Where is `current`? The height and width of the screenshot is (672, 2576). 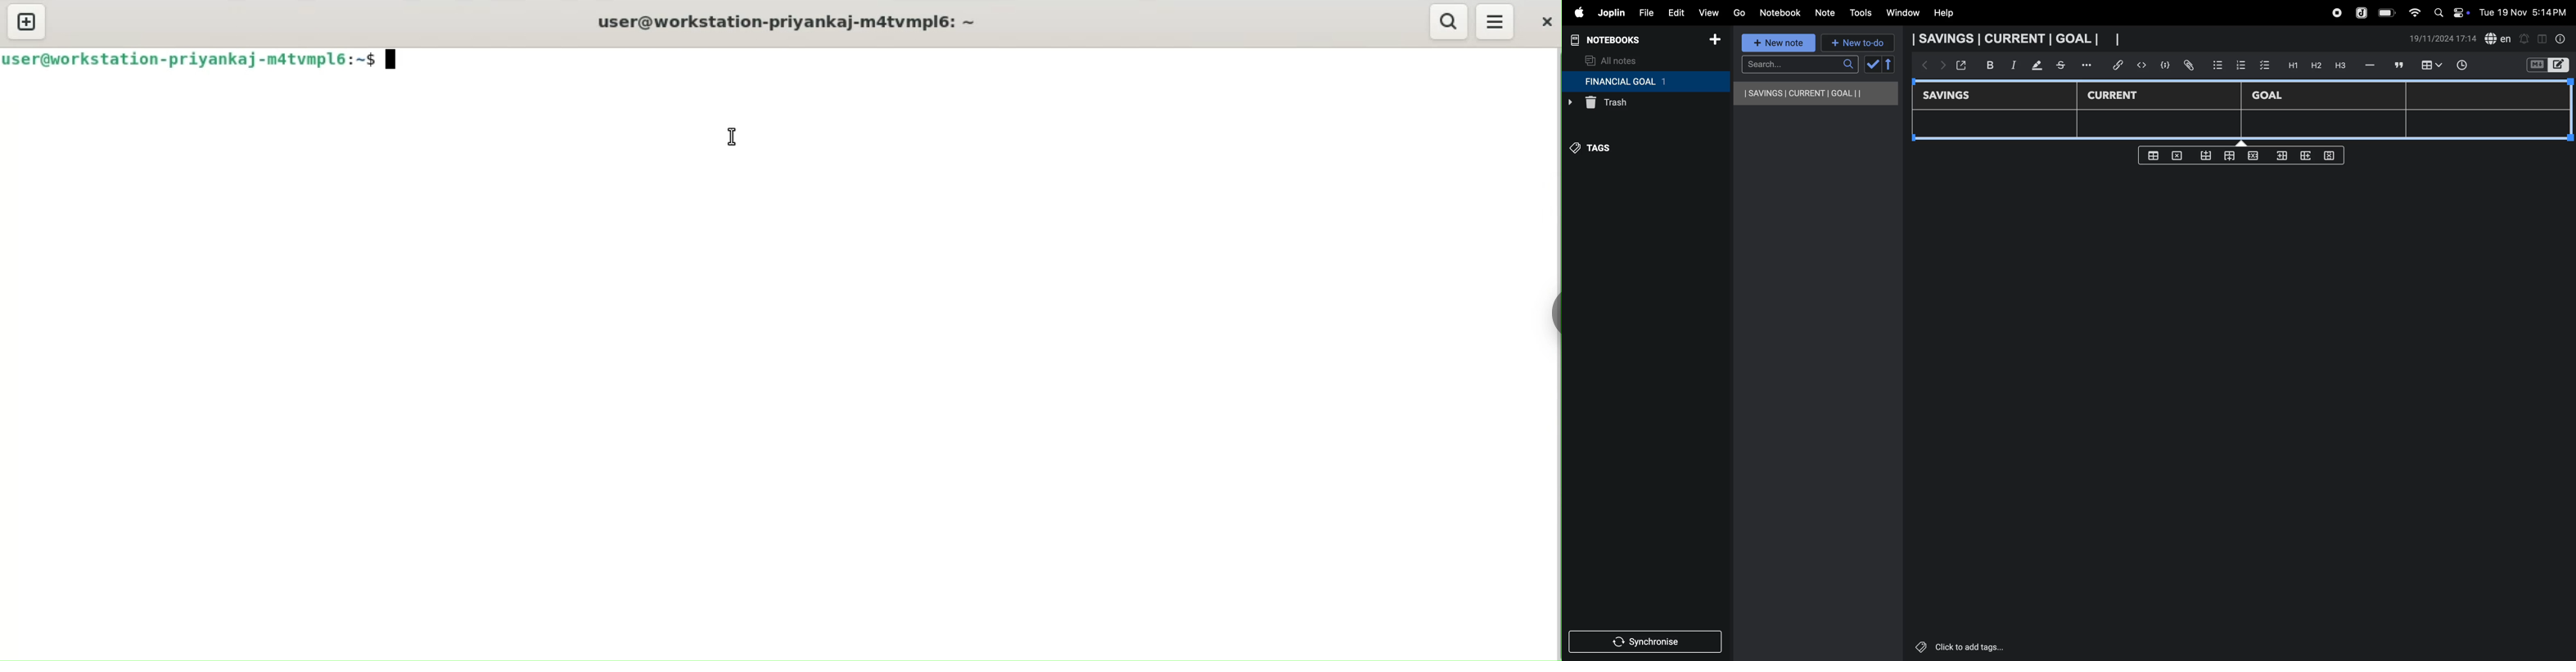 current is located at coordinates (2119, 96).